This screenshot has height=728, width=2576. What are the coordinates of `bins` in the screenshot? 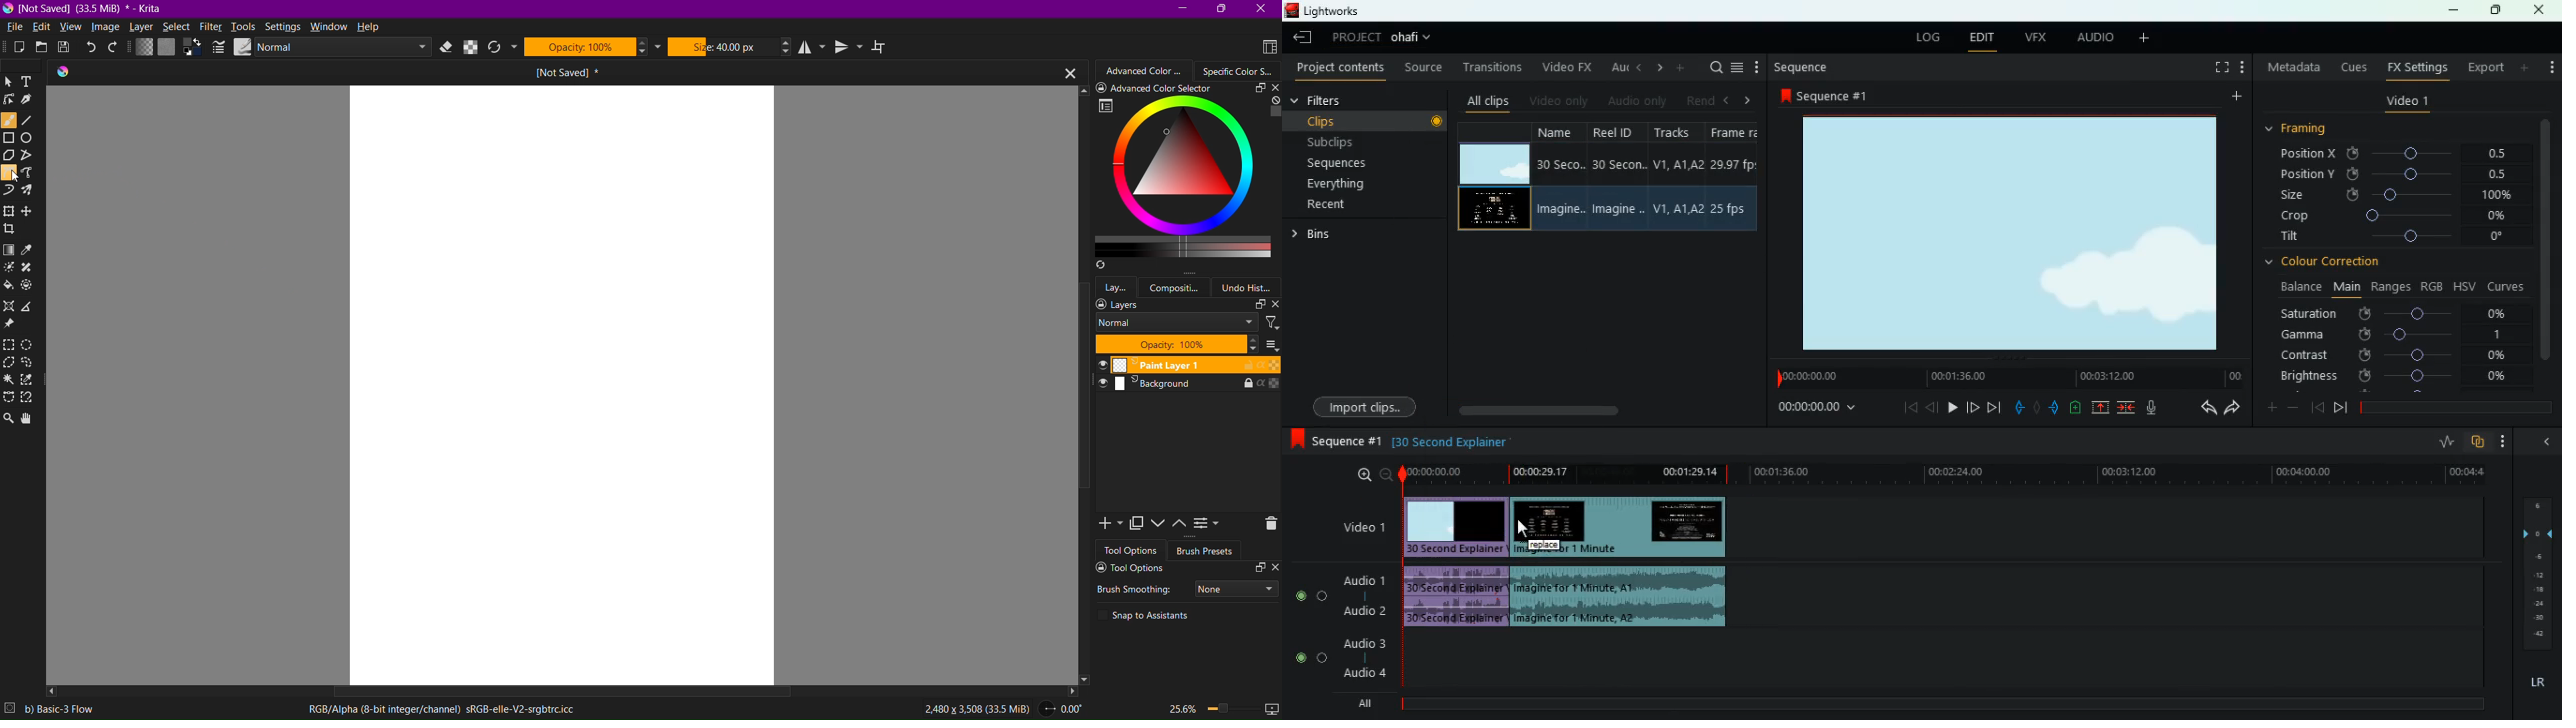 It's located at (1315, 237).